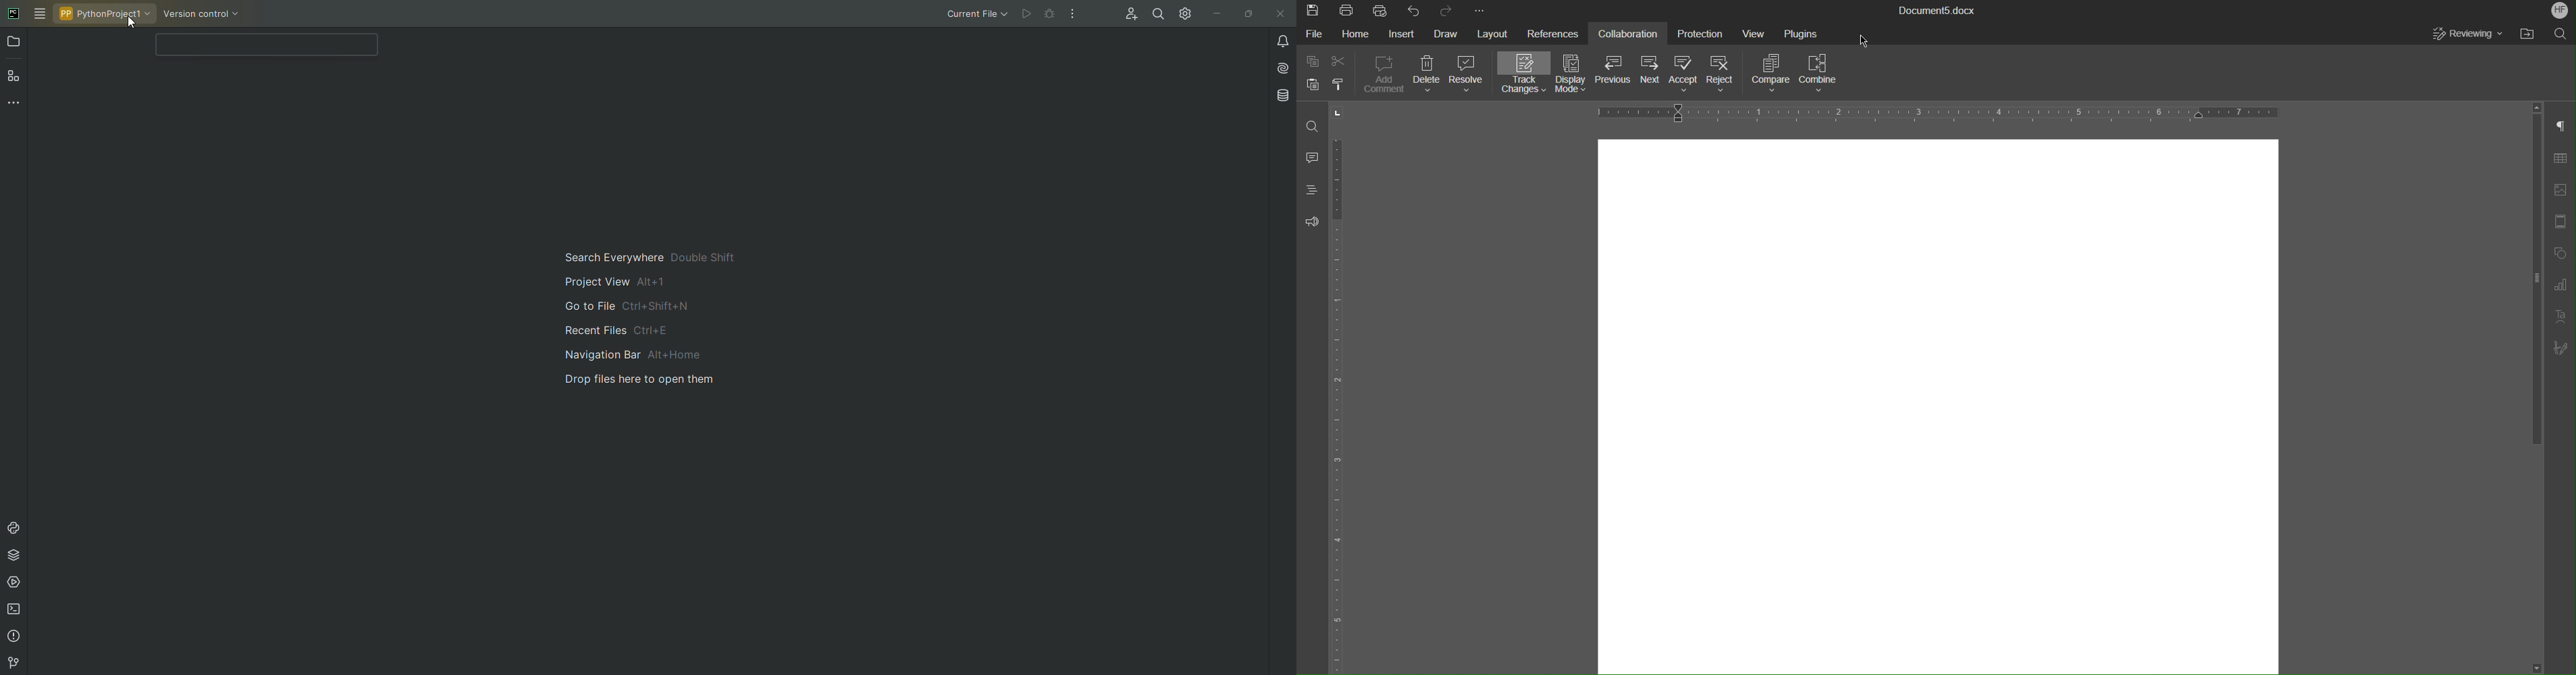 The width and height of the screenshot is (2576, 700). What do you see at coordinates (1154, 14) in the screenshot?
I see `Find` at bounding box center [1154, 14].